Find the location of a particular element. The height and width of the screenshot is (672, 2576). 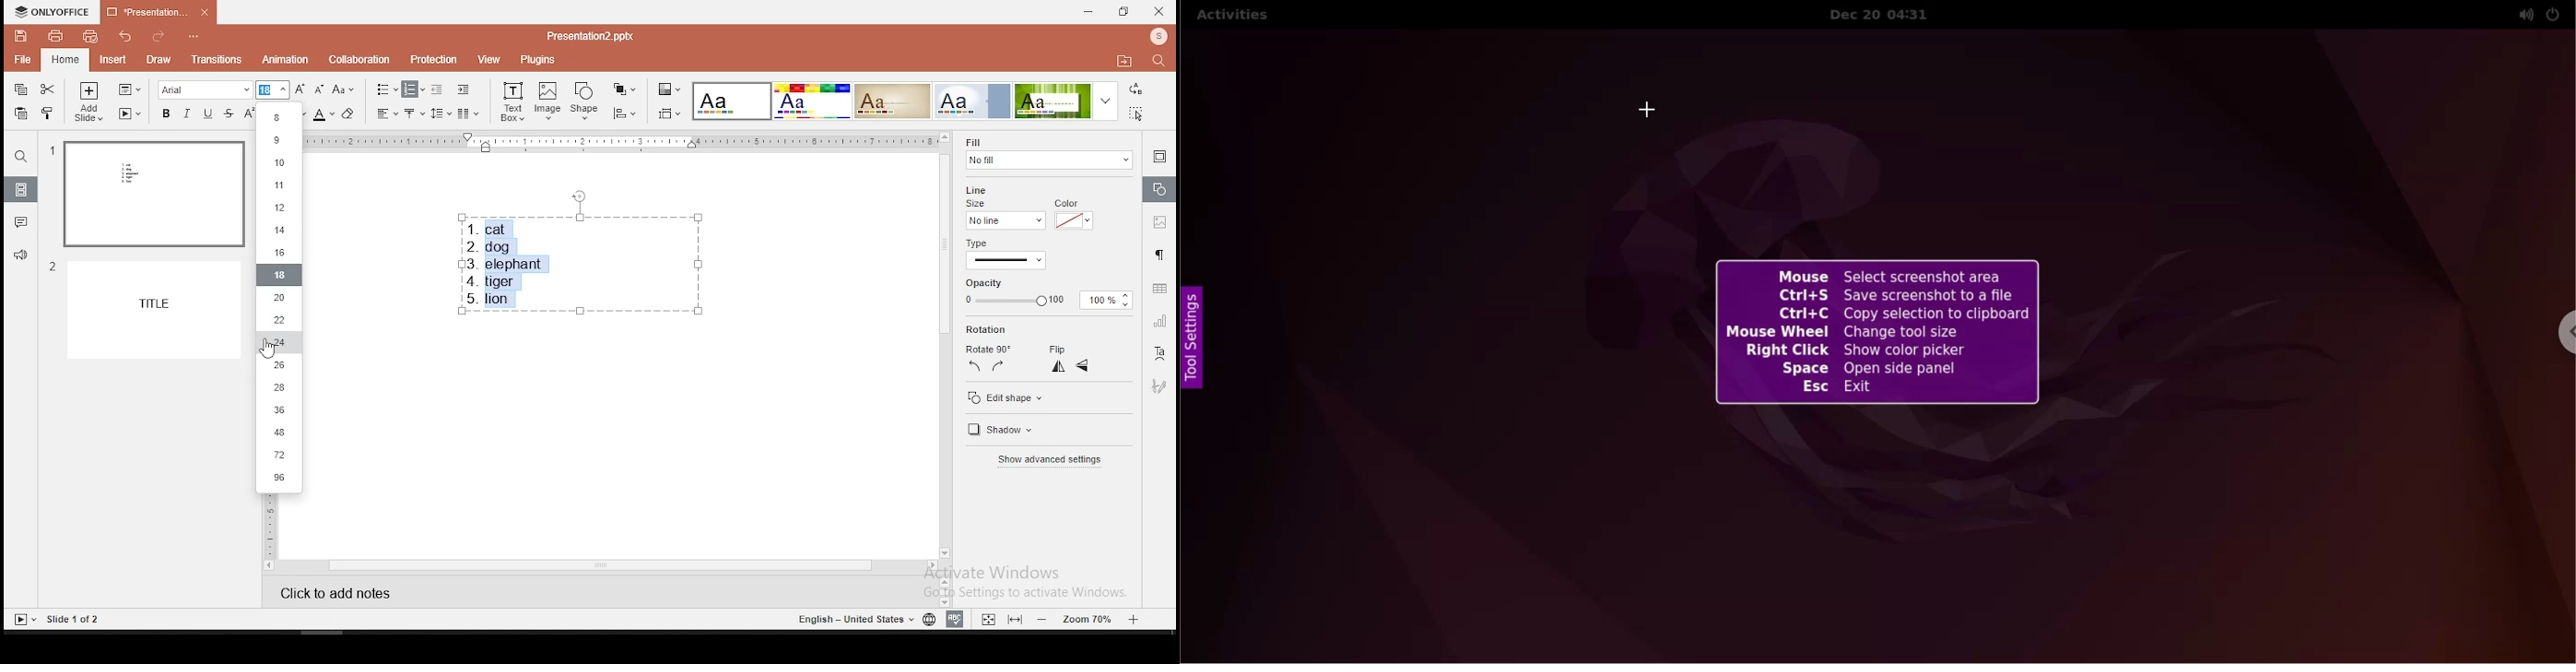

open file location is located at coordinates (1122, 61).